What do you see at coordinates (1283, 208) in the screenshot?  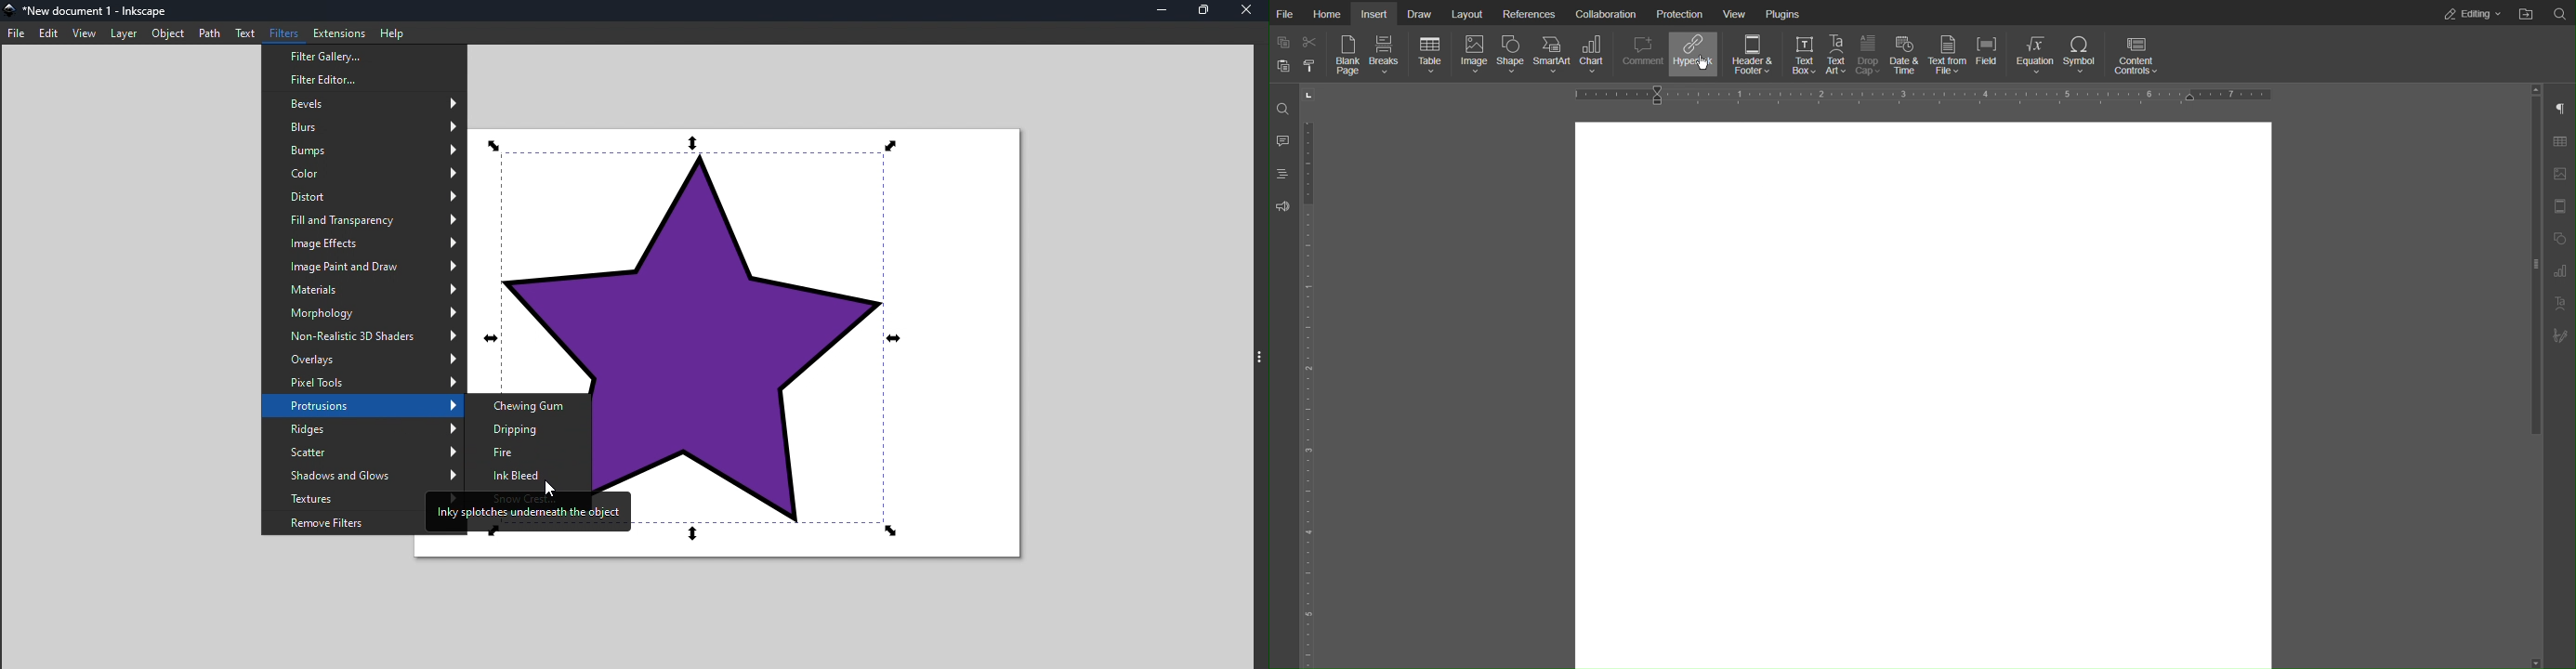 I see `Feedback and Support` at bounding box center [1283, 208].